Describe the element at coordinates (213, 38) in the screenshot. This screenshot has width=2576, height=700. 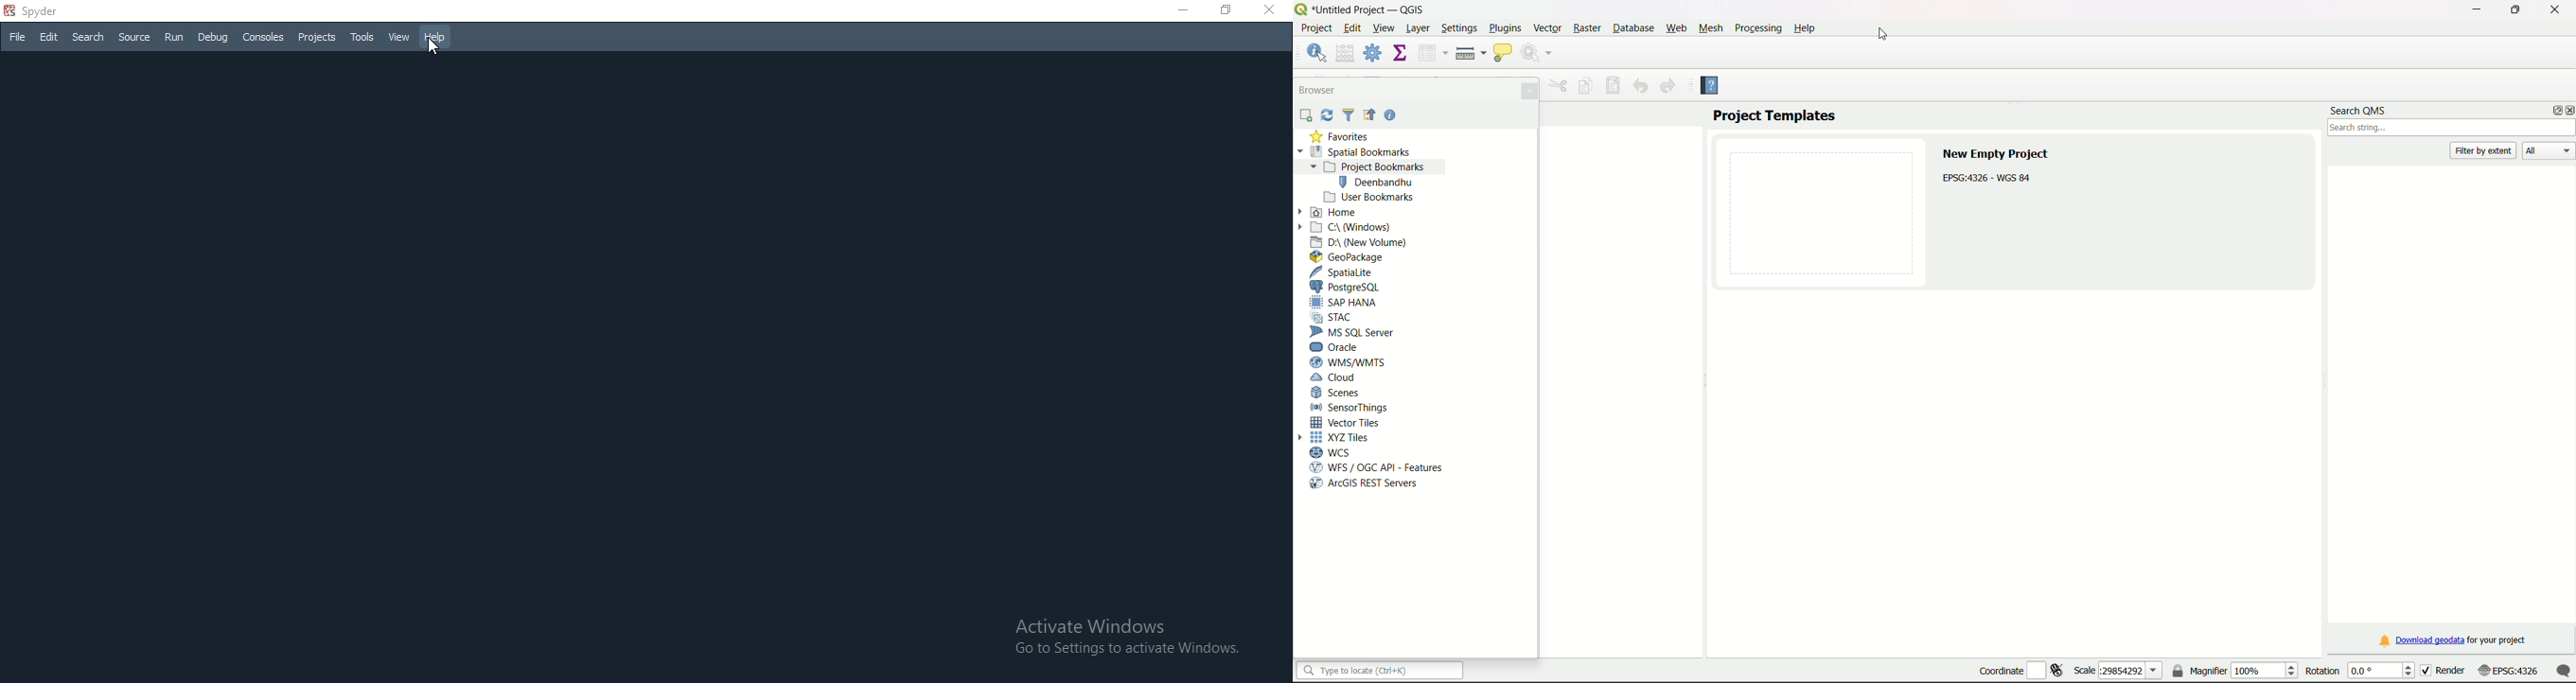
I see `Debug` at that location.